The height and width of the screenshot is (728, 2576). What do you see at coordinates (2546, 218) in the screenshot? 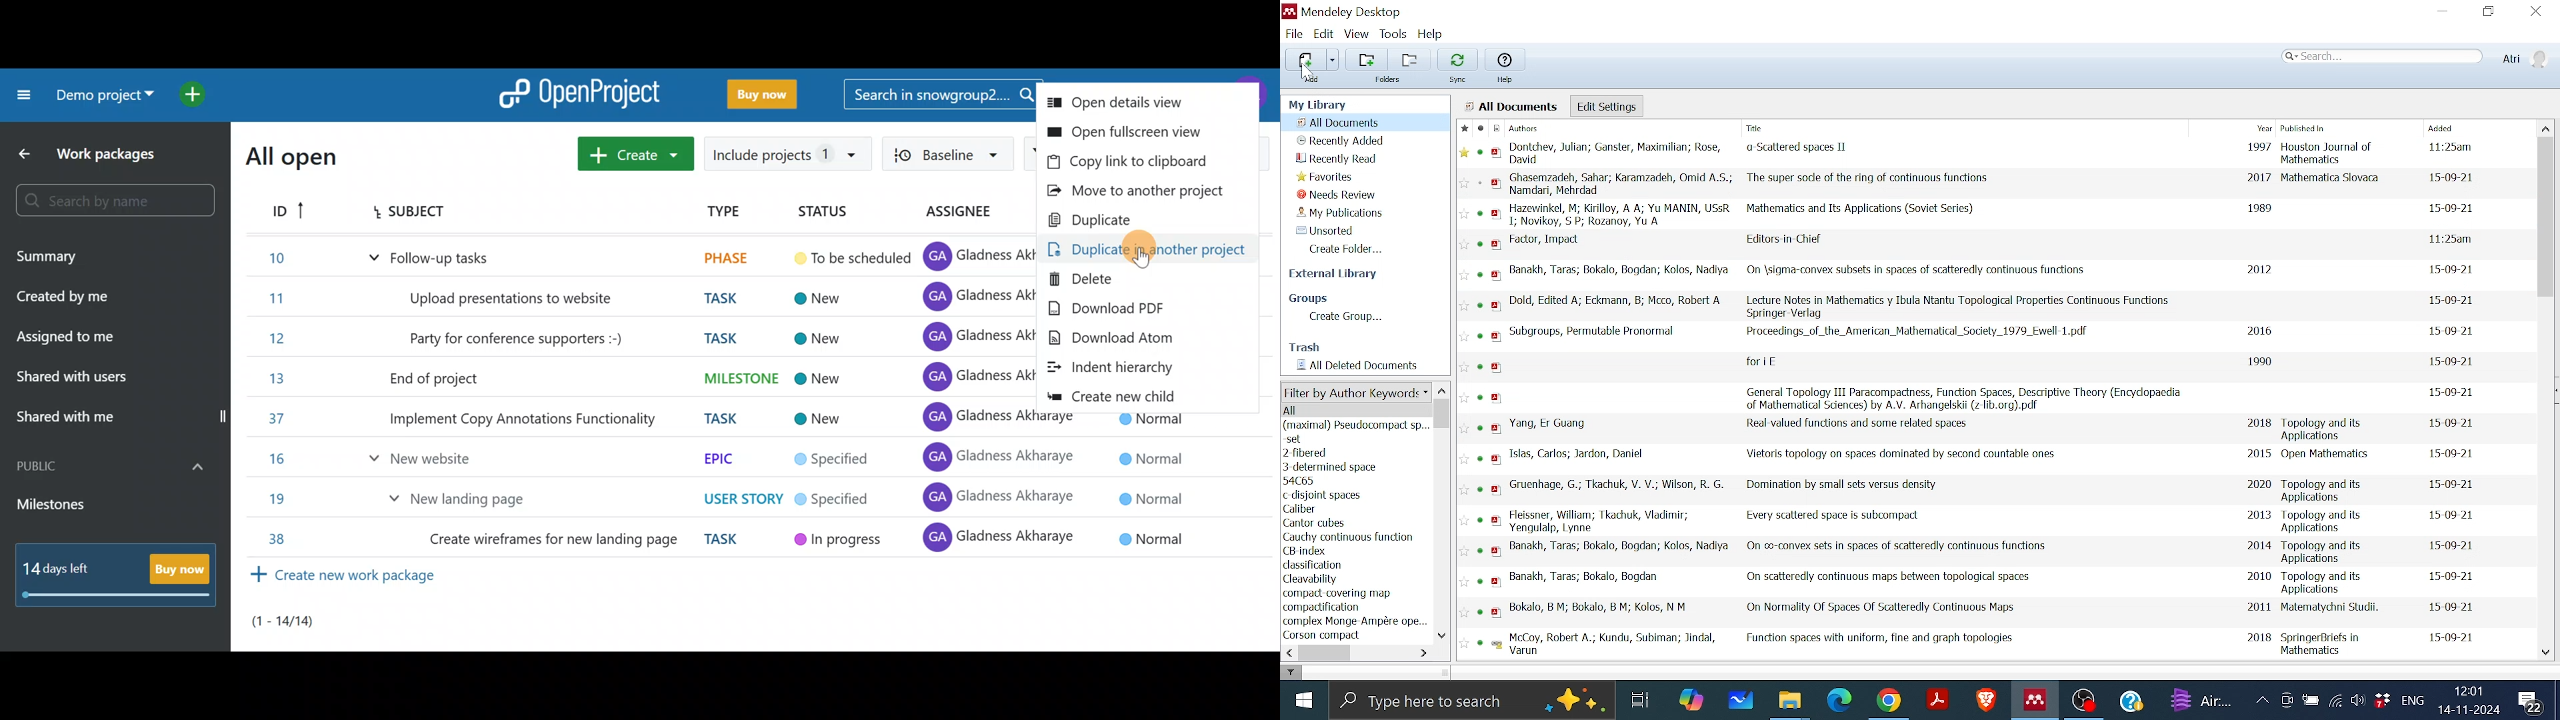
I see `Vertical scrollbar` at bounding box center [2546, 218].